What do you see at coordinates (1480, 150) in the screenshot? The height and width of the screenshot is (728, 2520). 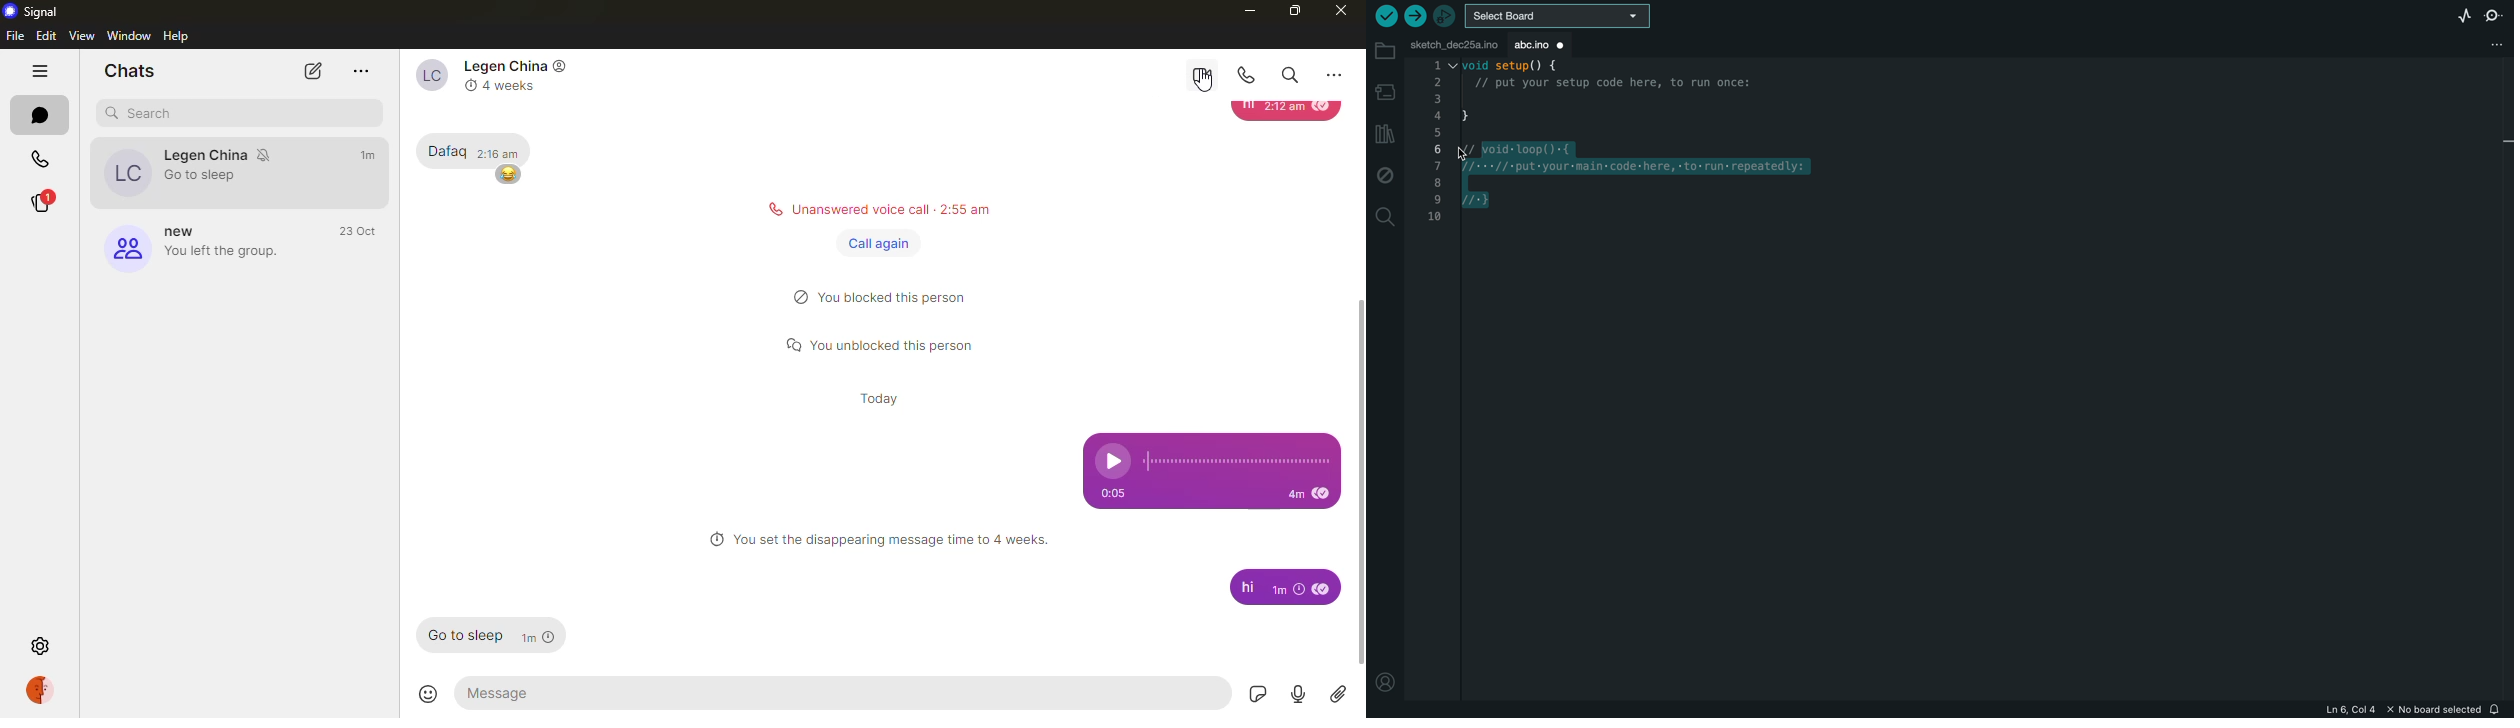 I see `cursor` at bounding box center [1480, 150].